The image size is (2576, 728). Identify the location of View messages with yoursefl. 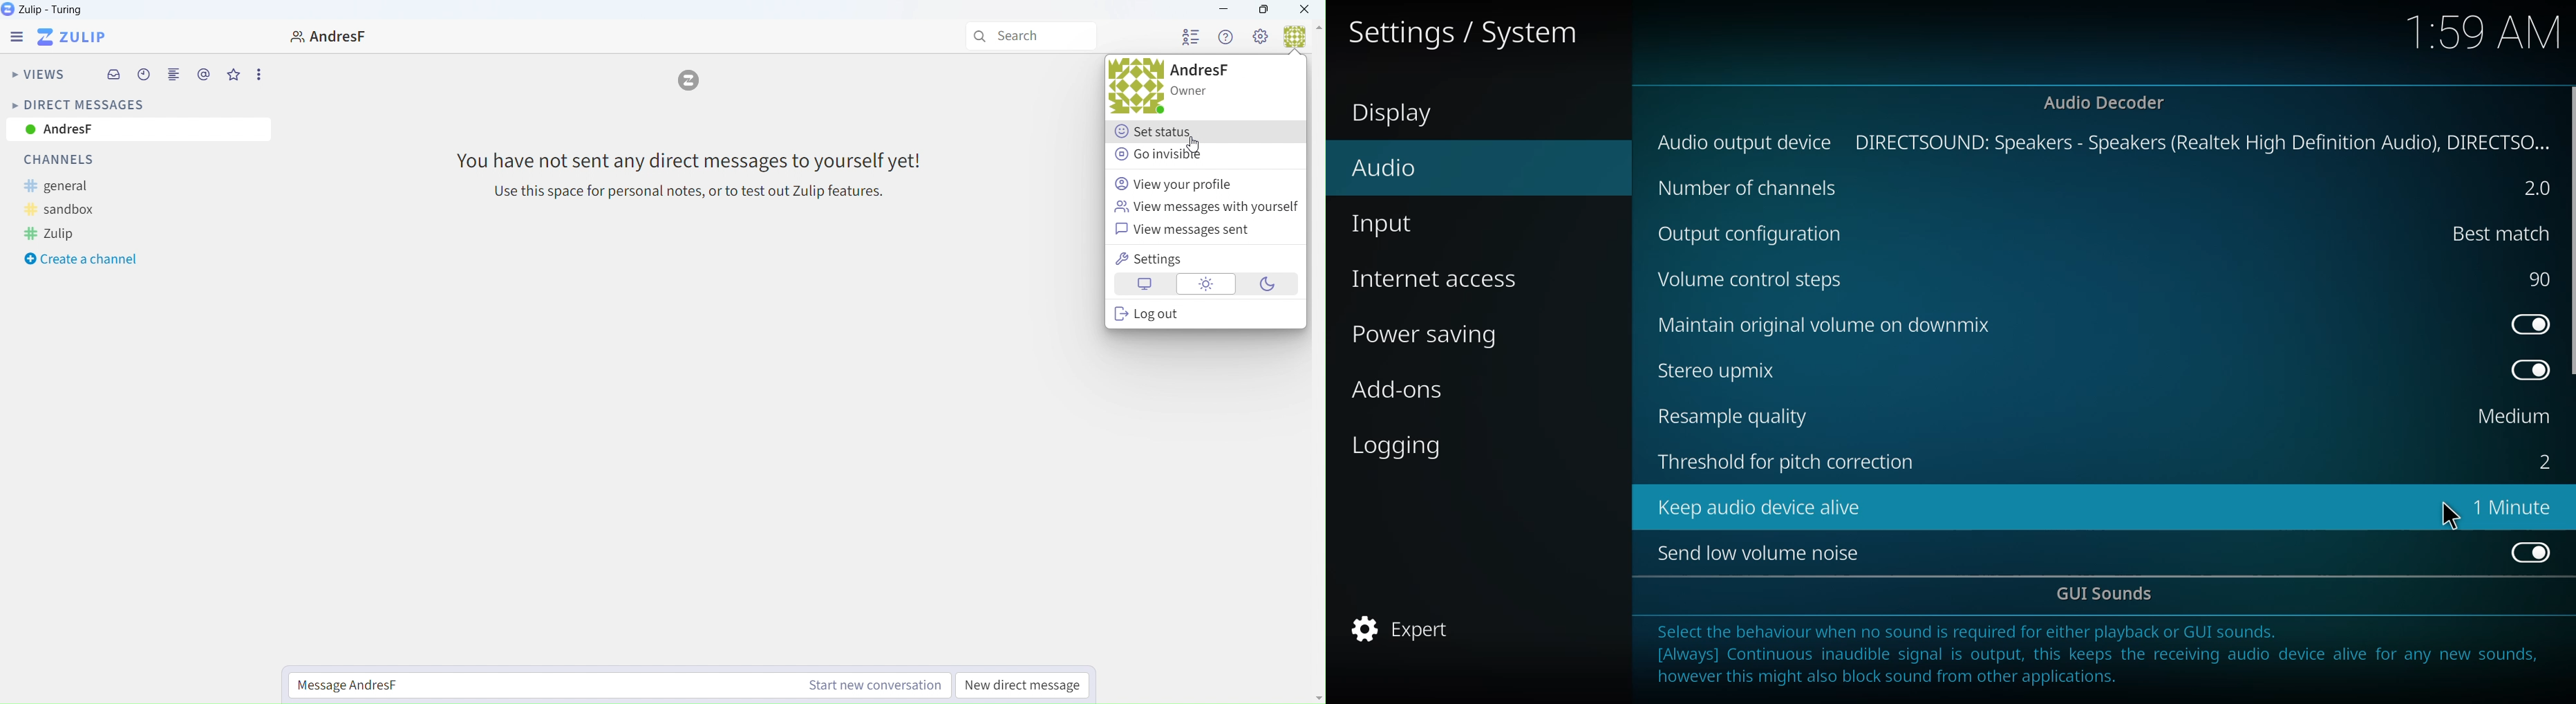
(1205, 207).